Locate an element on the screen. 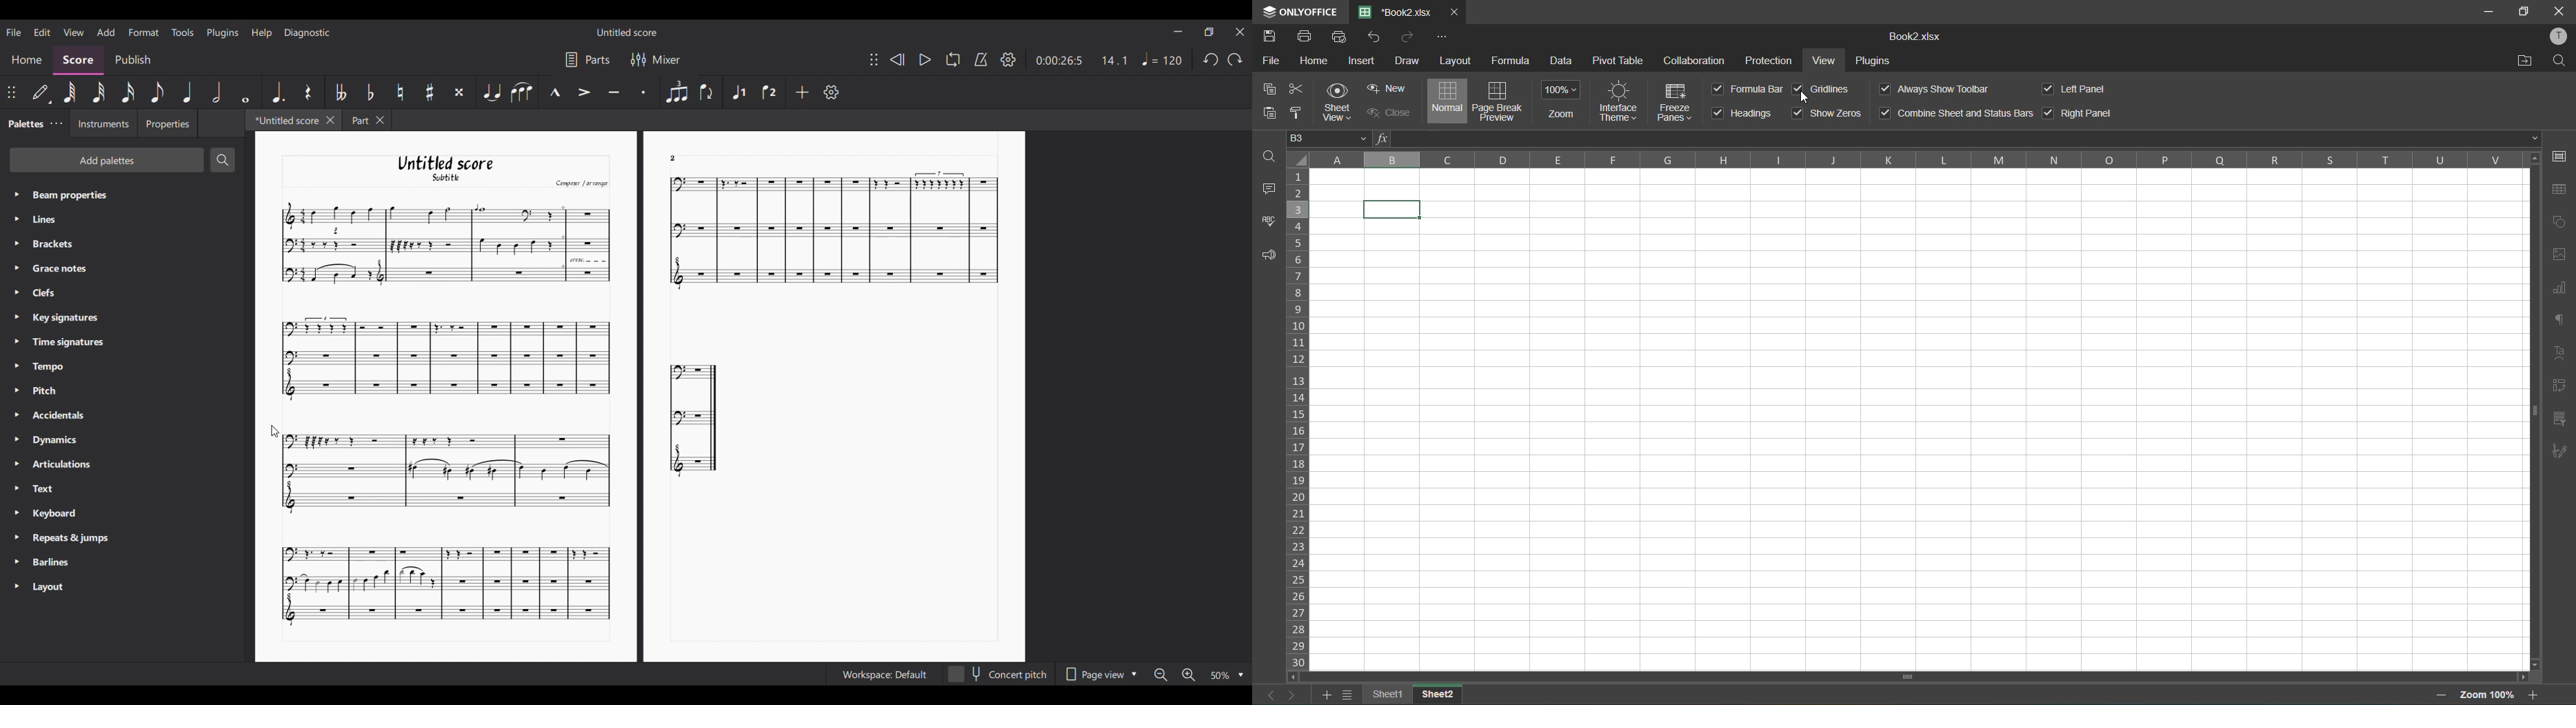 The height and width of the screenshot is (728, 2576). undo is located at coordinates (1378, 37).